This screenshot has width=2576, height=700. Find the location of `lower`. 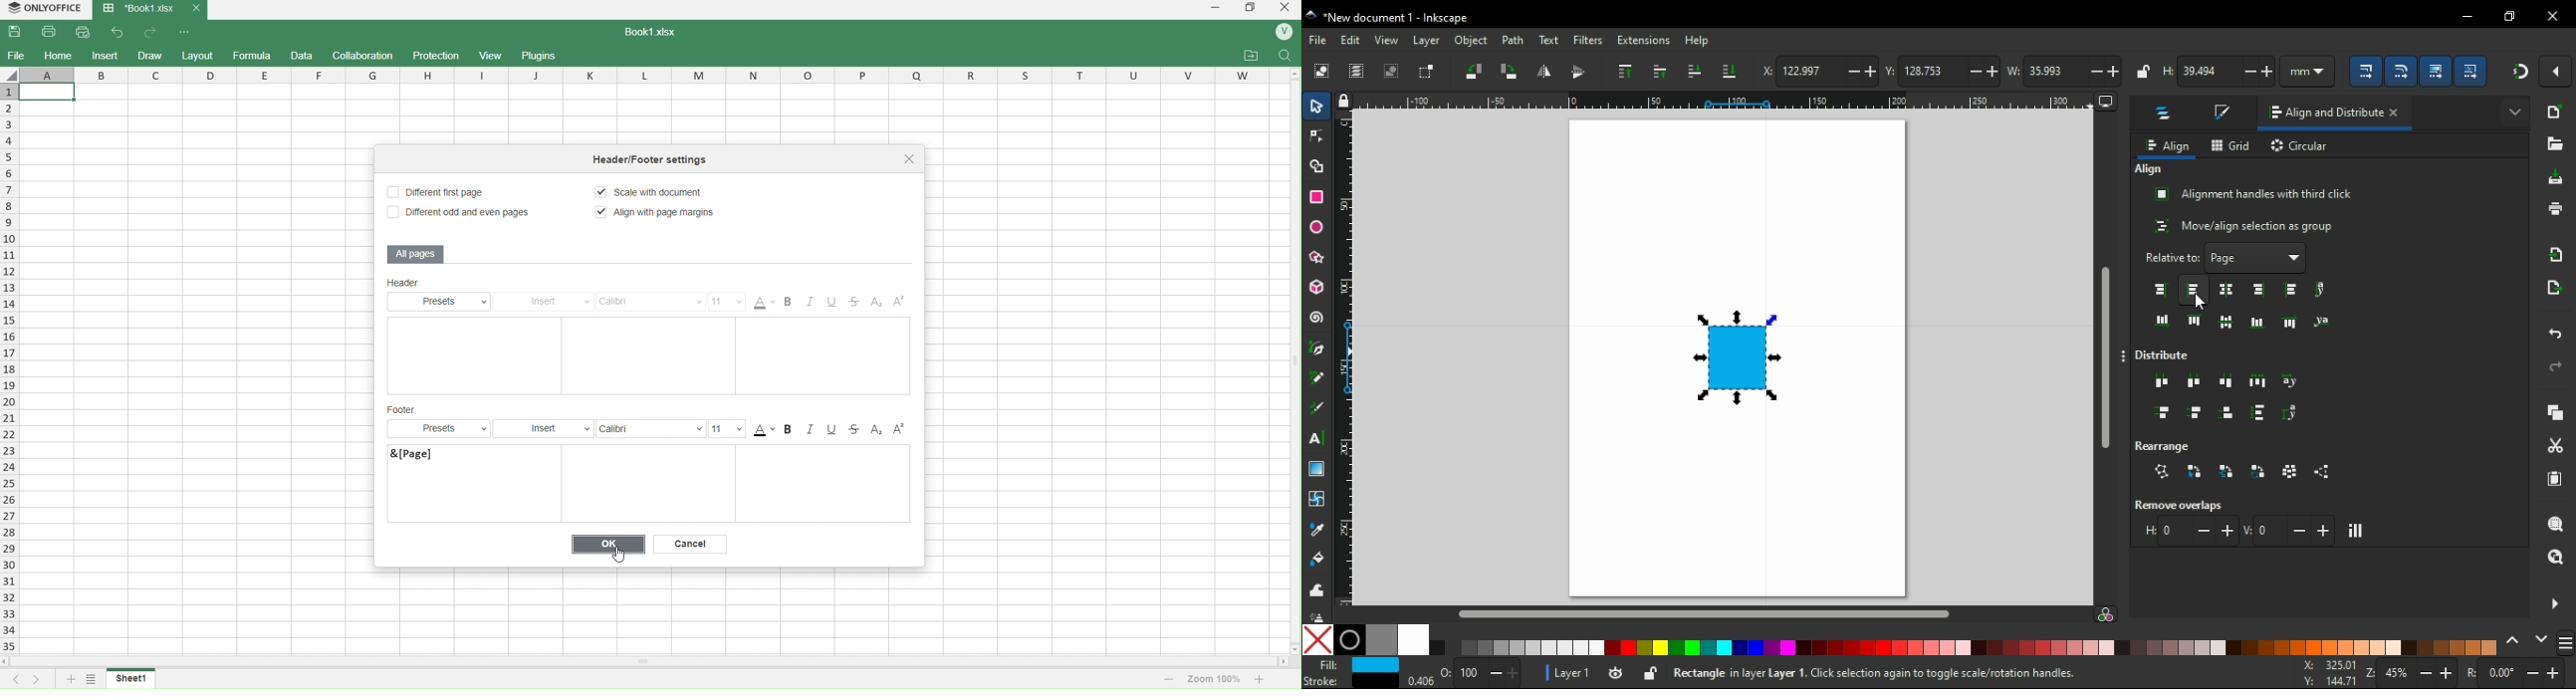

lower is located at coordinates (1694, 70).